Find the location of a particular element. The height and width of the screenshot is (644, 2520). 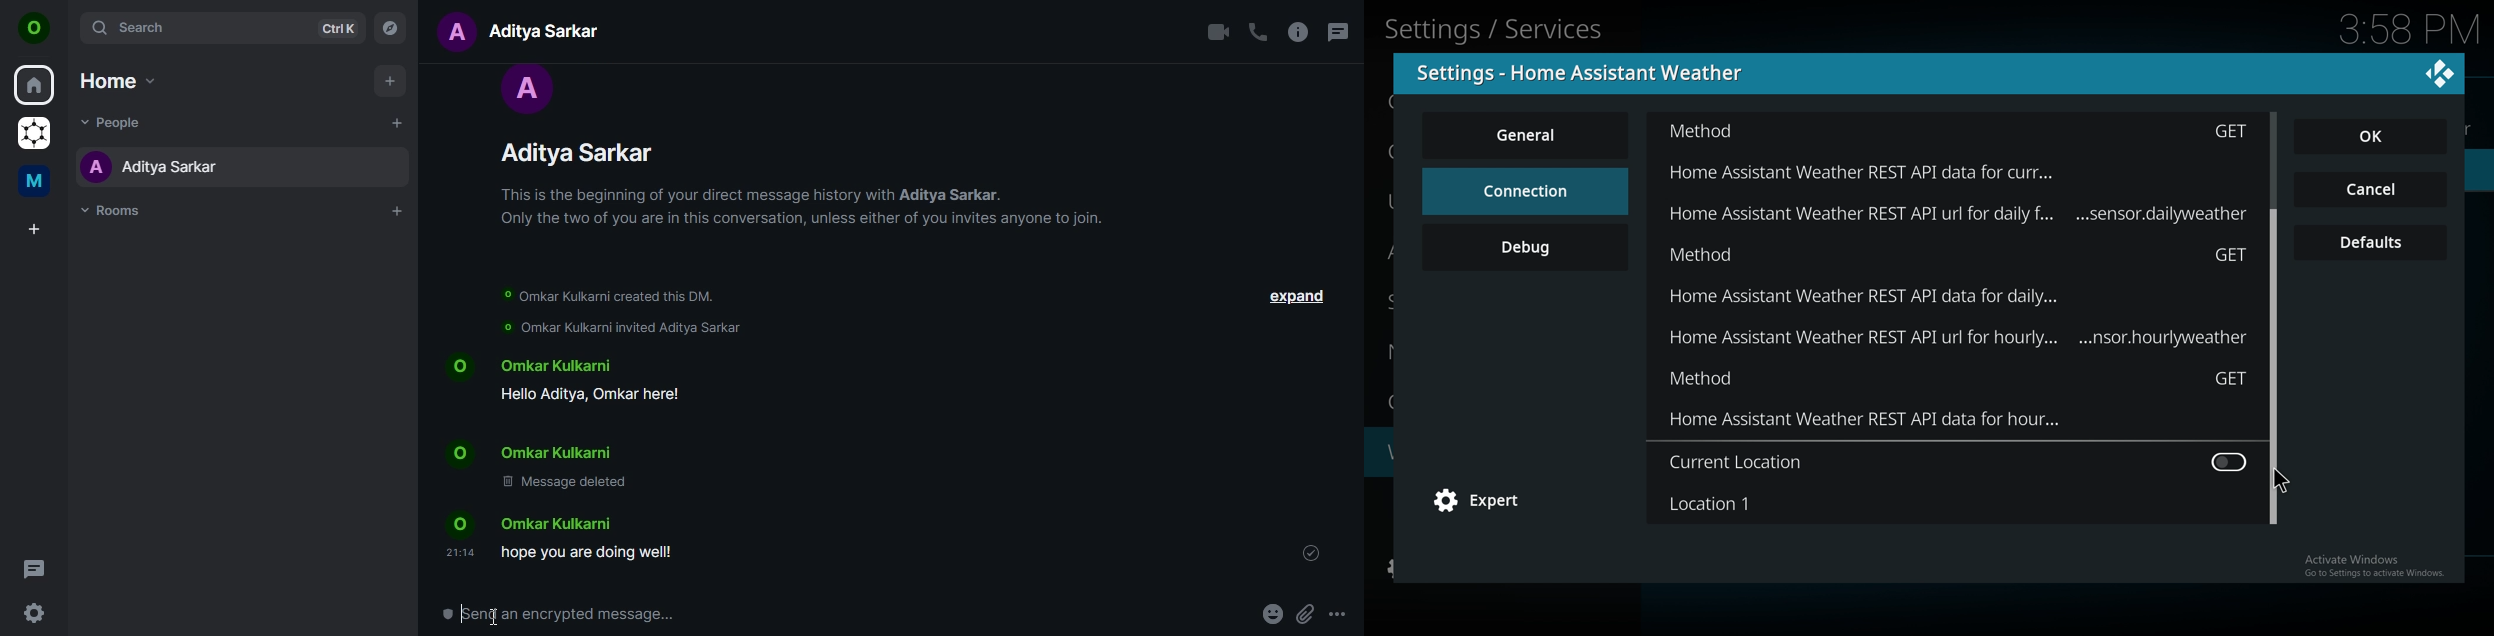

close is located at coordinates (2440, 72).